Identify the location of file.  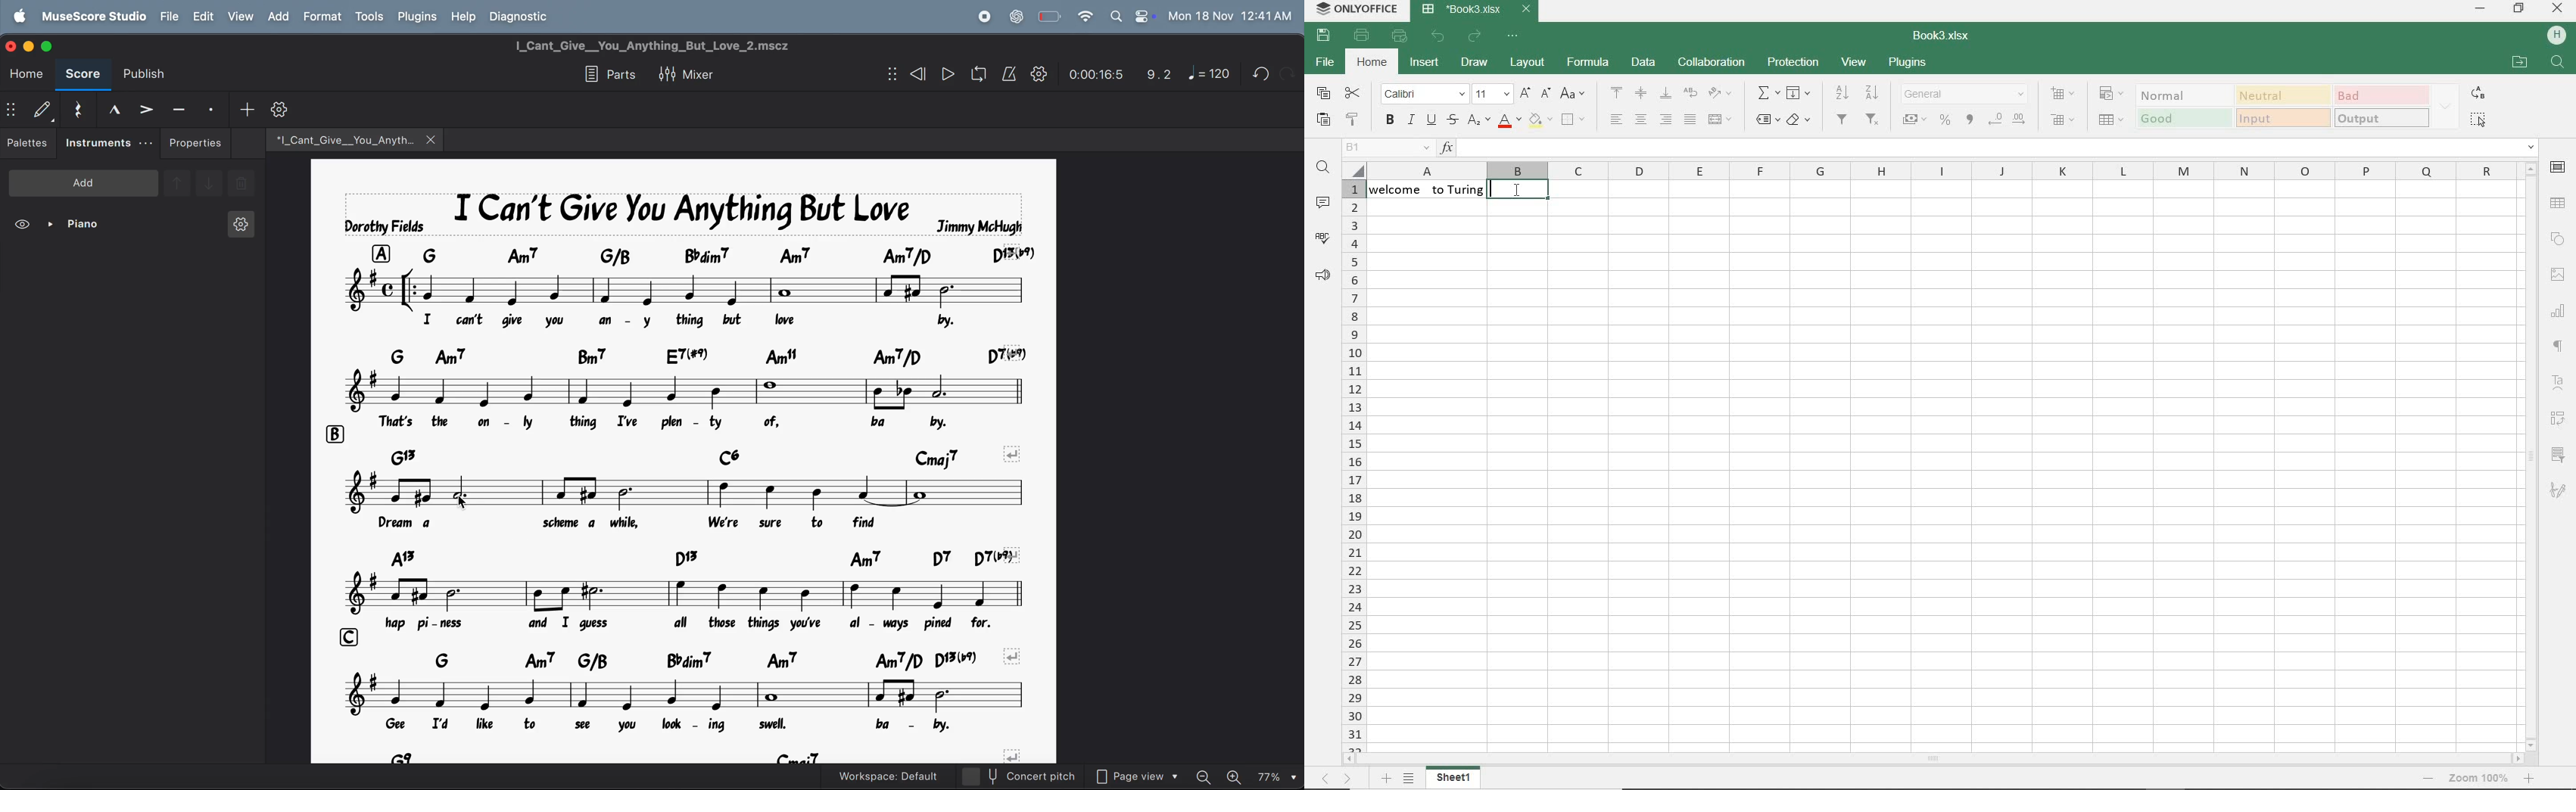
(169, 17).